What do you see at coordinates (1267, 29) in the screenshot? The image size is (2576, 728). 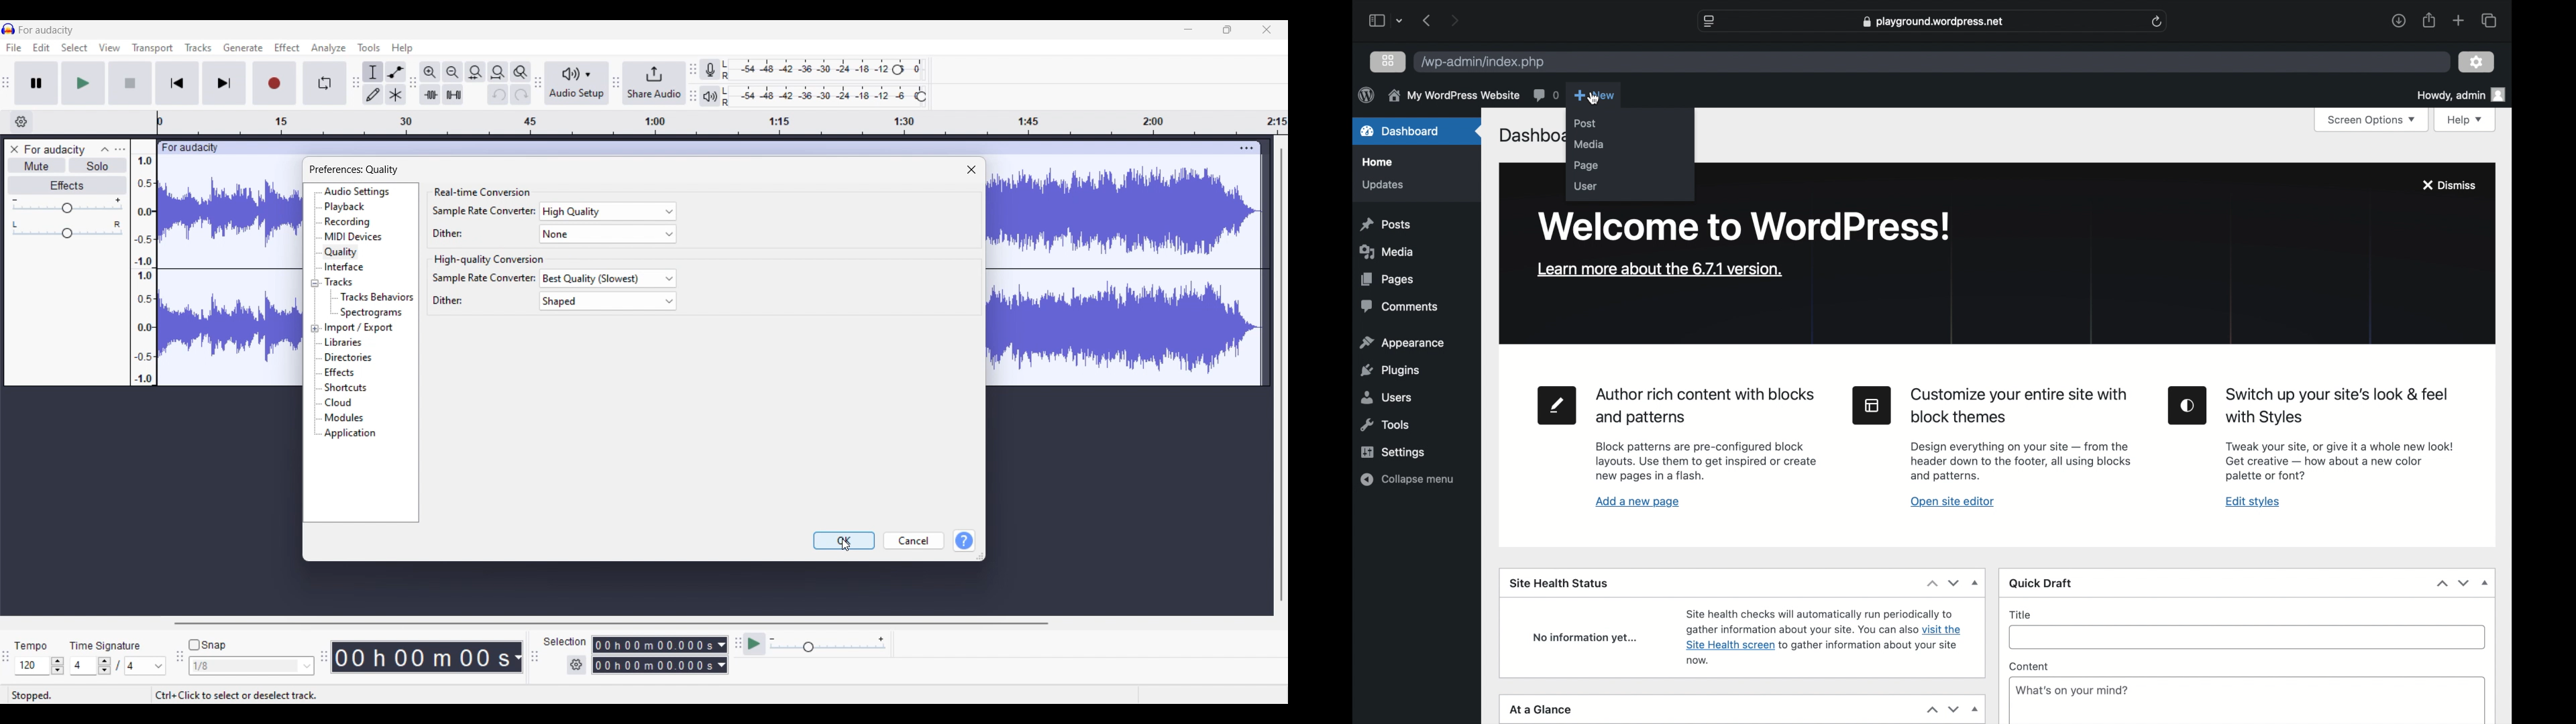 I see `Close interface` at bounding box center [1267, 29].